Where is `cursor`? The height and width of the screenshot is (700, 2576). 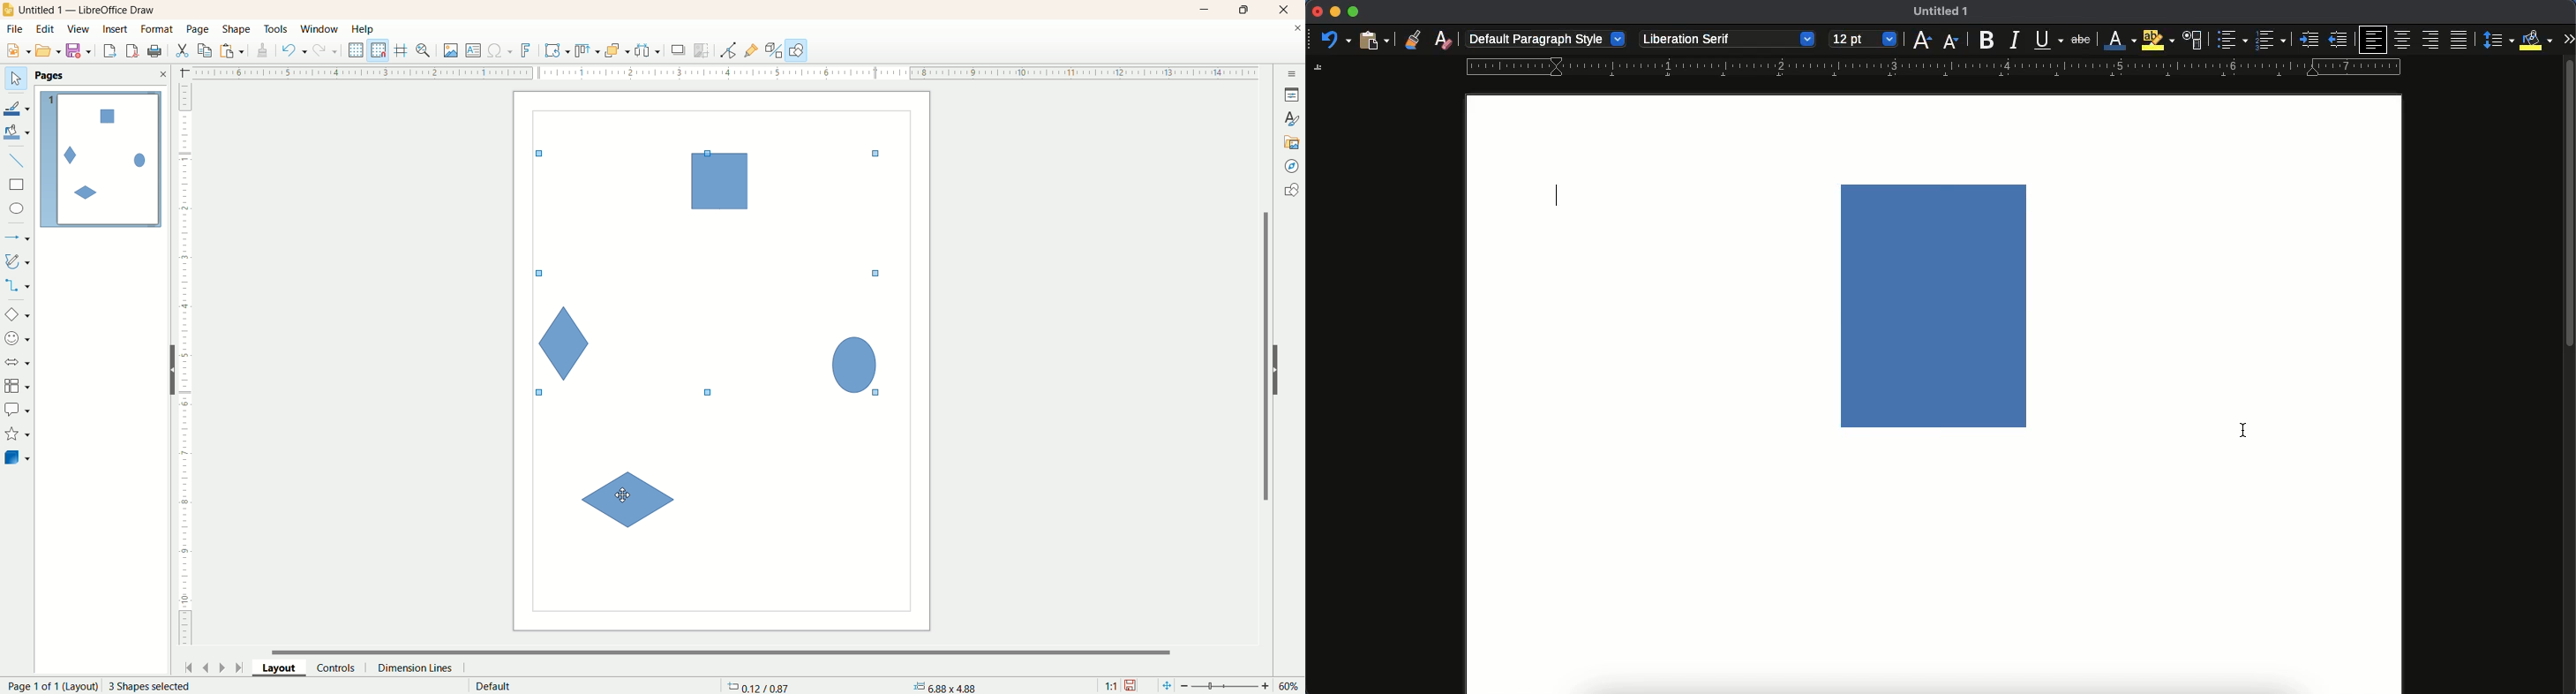 cursor is located at coordinates (624, 494).